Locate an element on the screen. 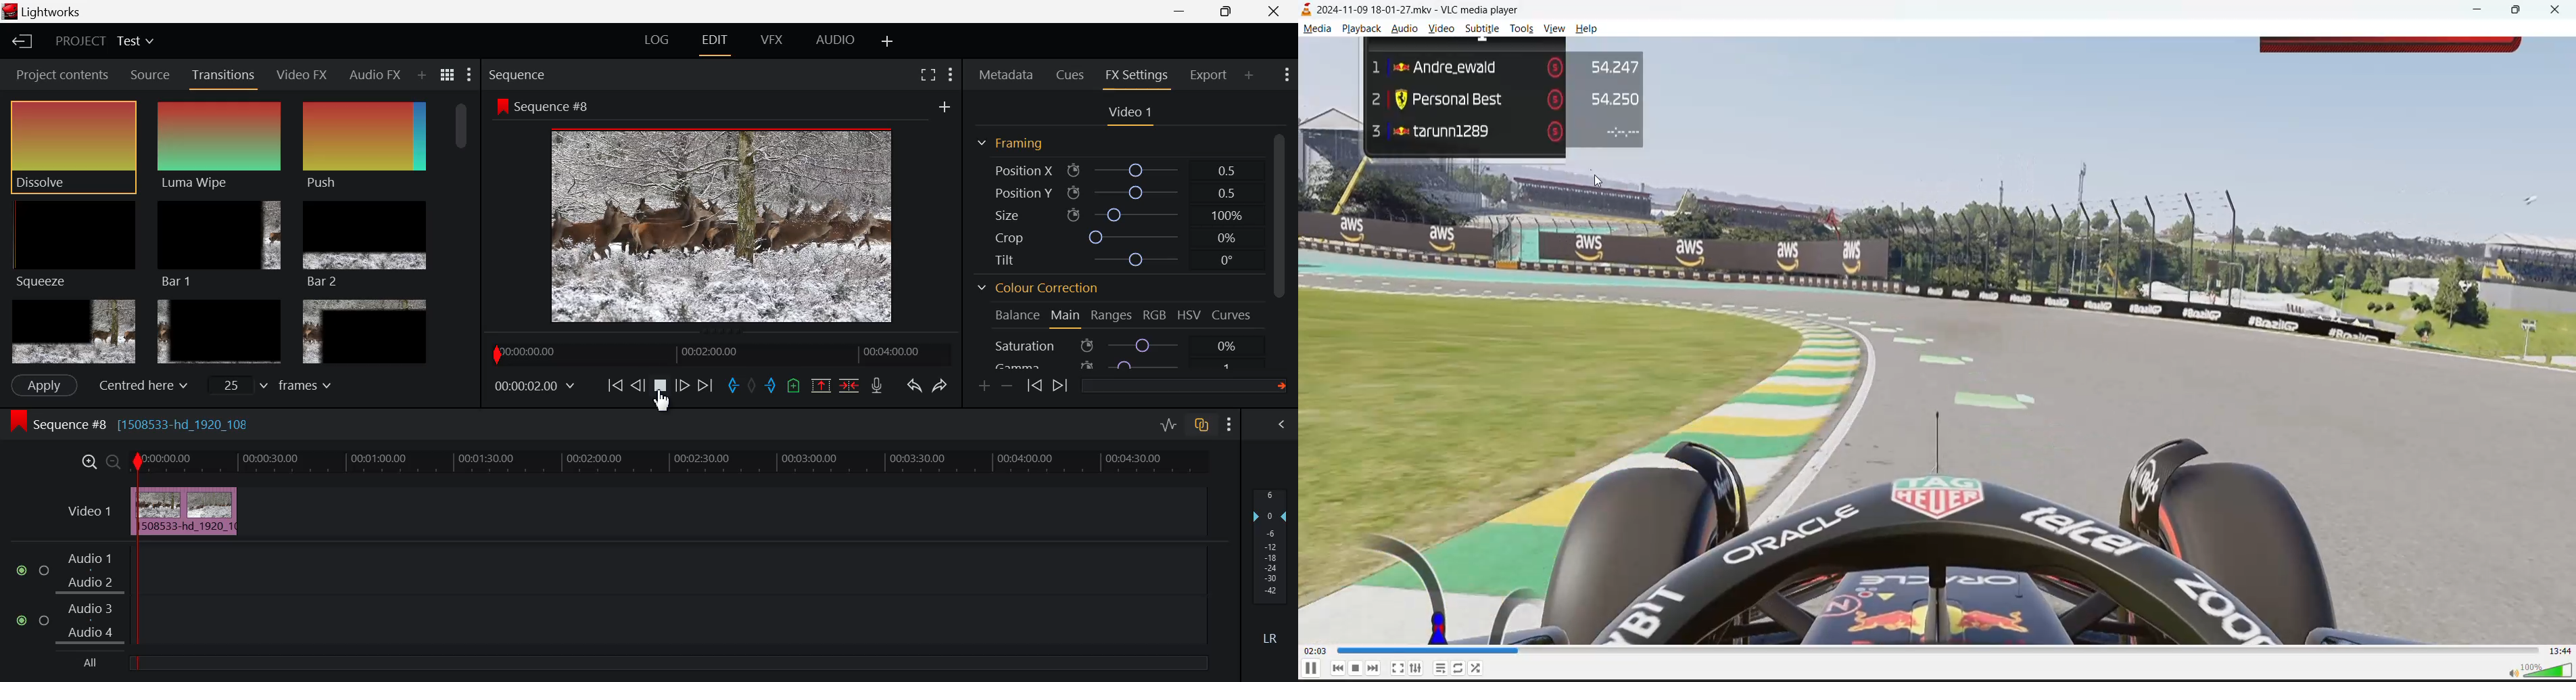 The image size is (2576, 700). maximize is located at coordinates (2519, 11).